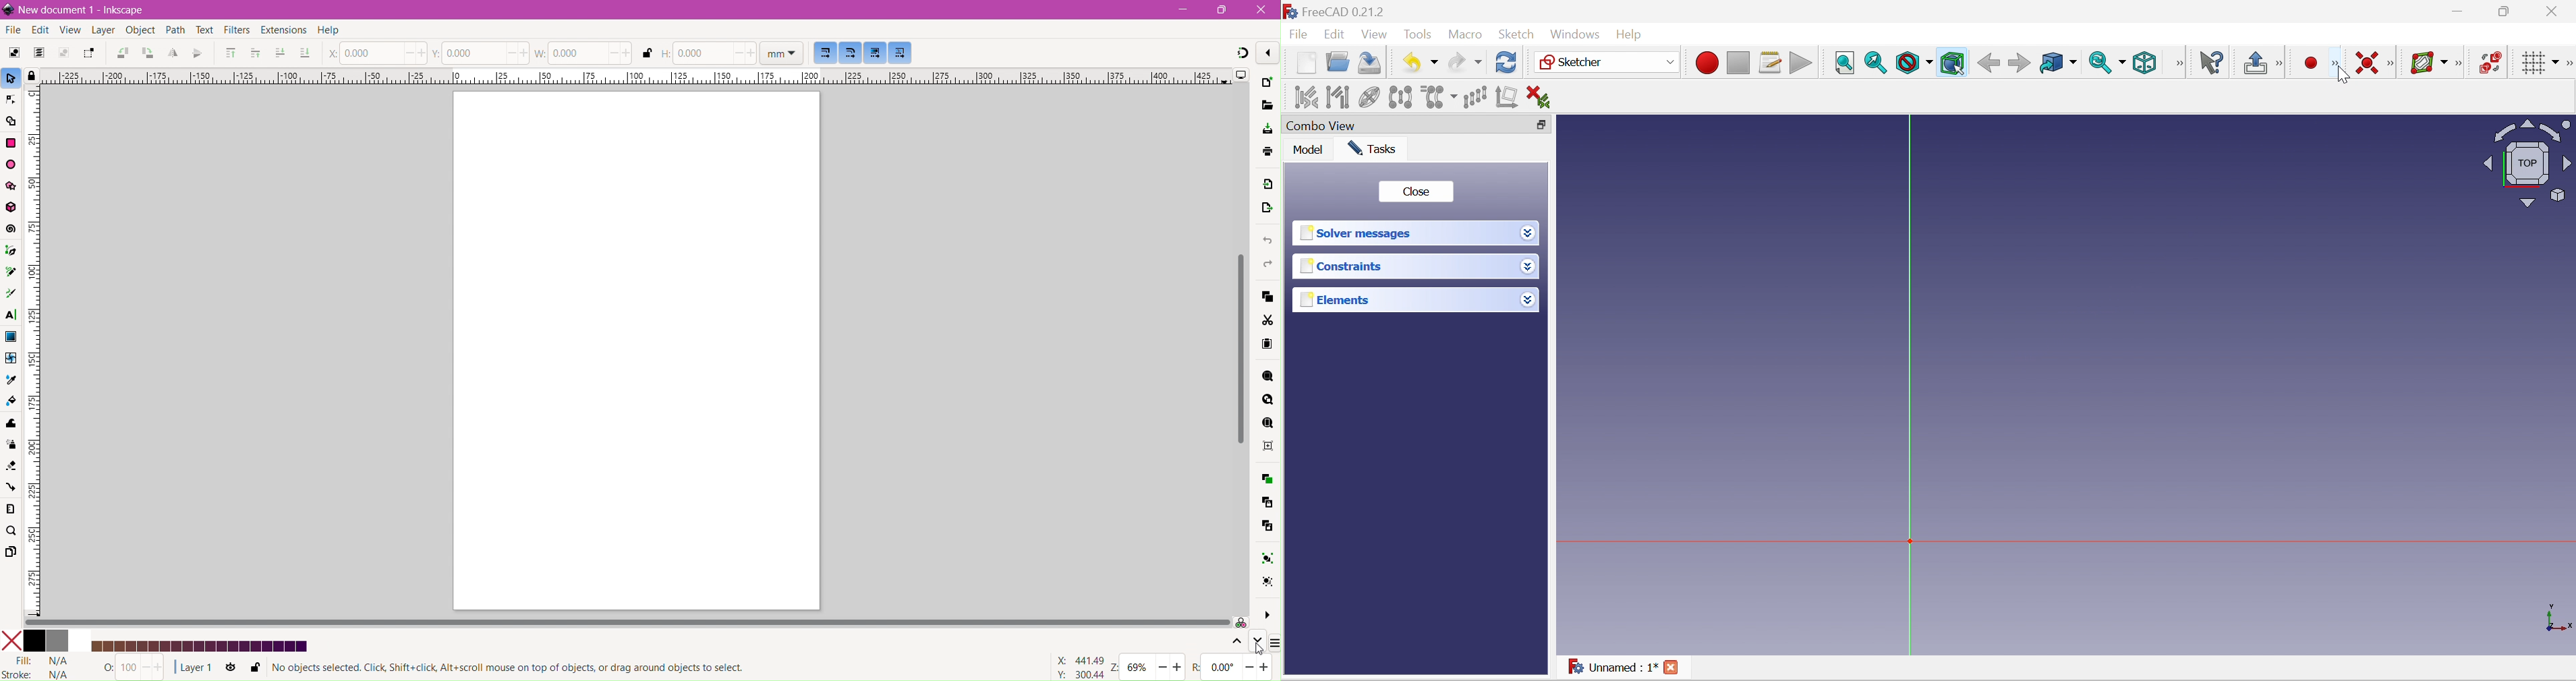 The width and height of the screenshot is (2576, 700). I want to click on Set the position of X coordinate of the cursor, so click(375, 52).